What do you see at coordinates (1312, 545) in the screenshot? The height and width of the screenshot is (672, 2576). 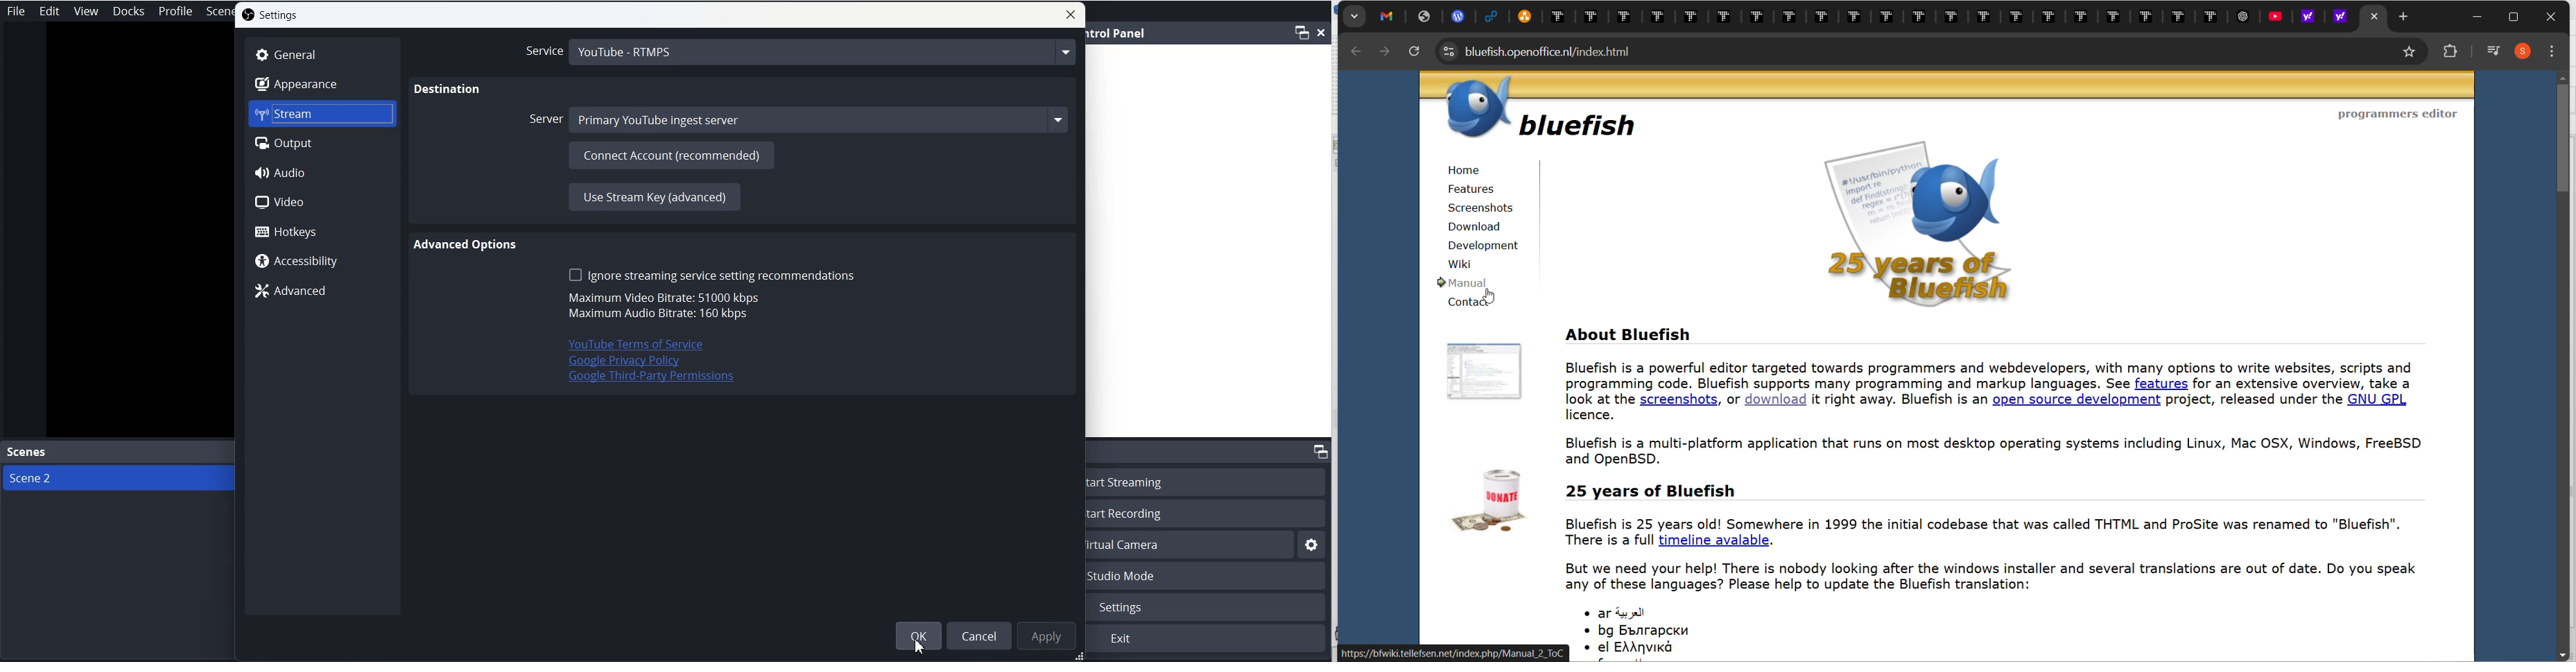 I see `settings` at bounding box center [1312, 545].